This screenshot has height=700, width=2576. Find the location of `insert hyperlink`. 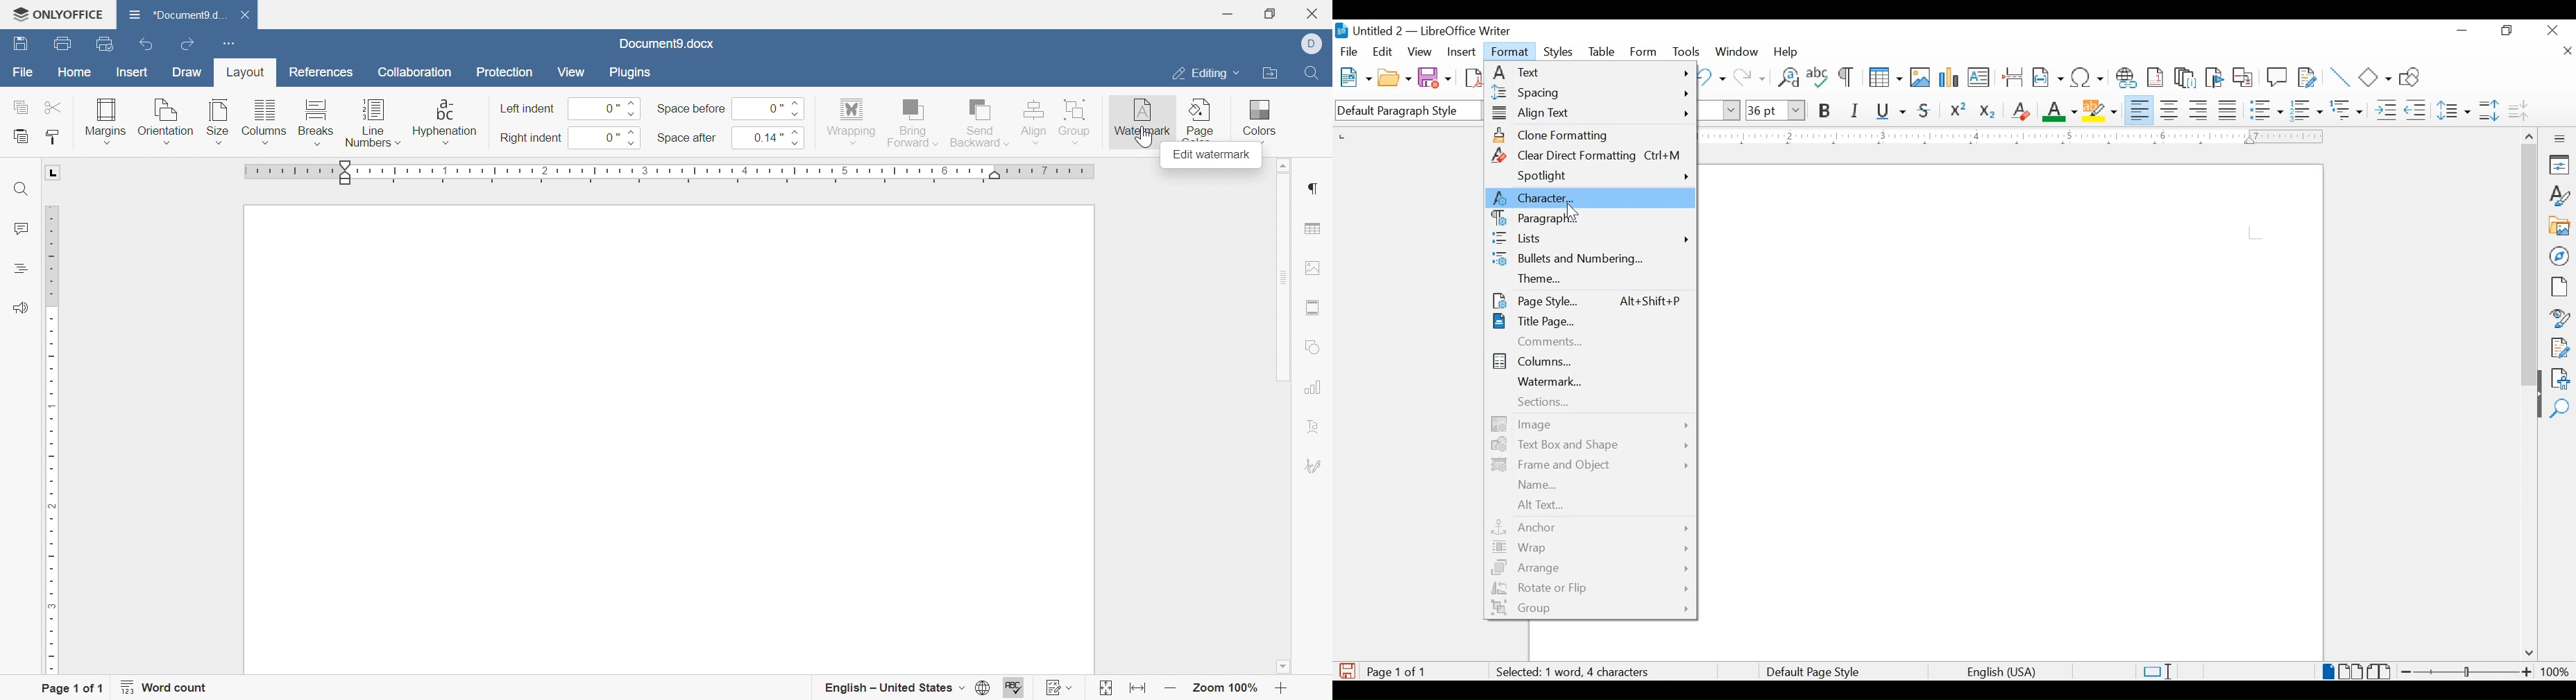

insert hyperlink is located at coordinates (2126, 78).